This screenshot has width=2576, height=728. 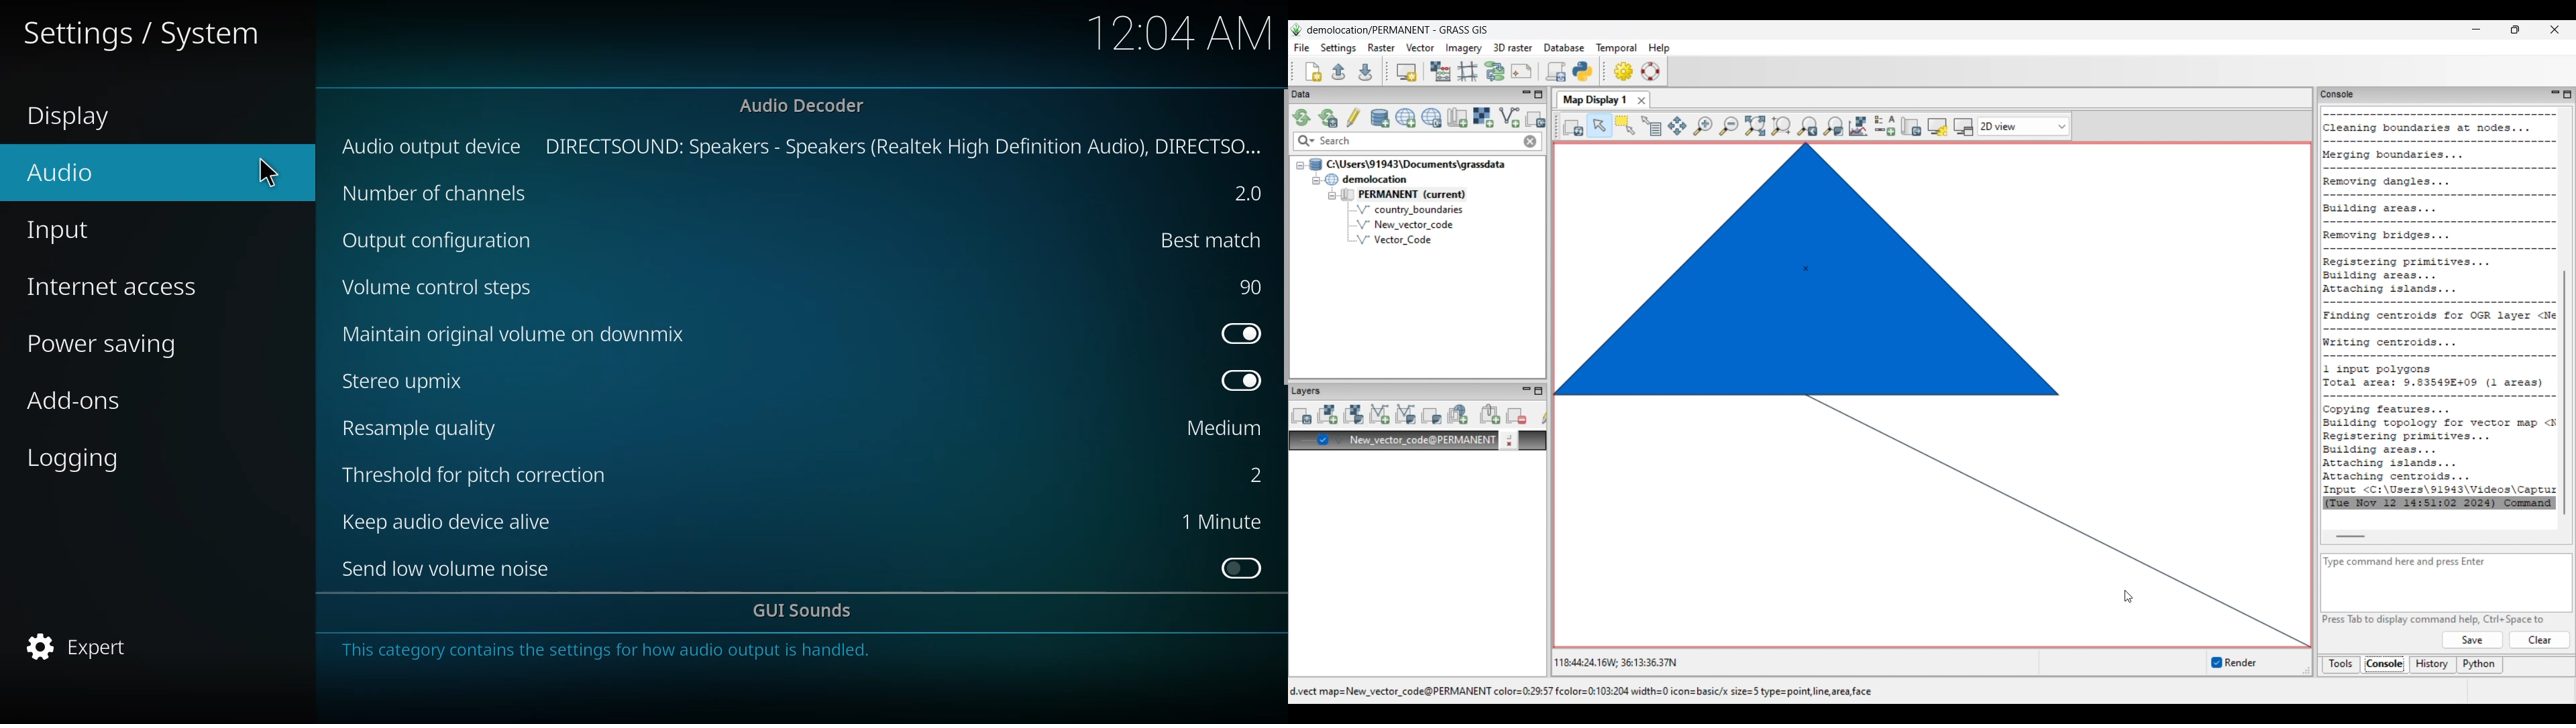 What do you see at coordinates (806, 105) in the screenshot?
I see `audio decoder` at bounding box center [806, 105].